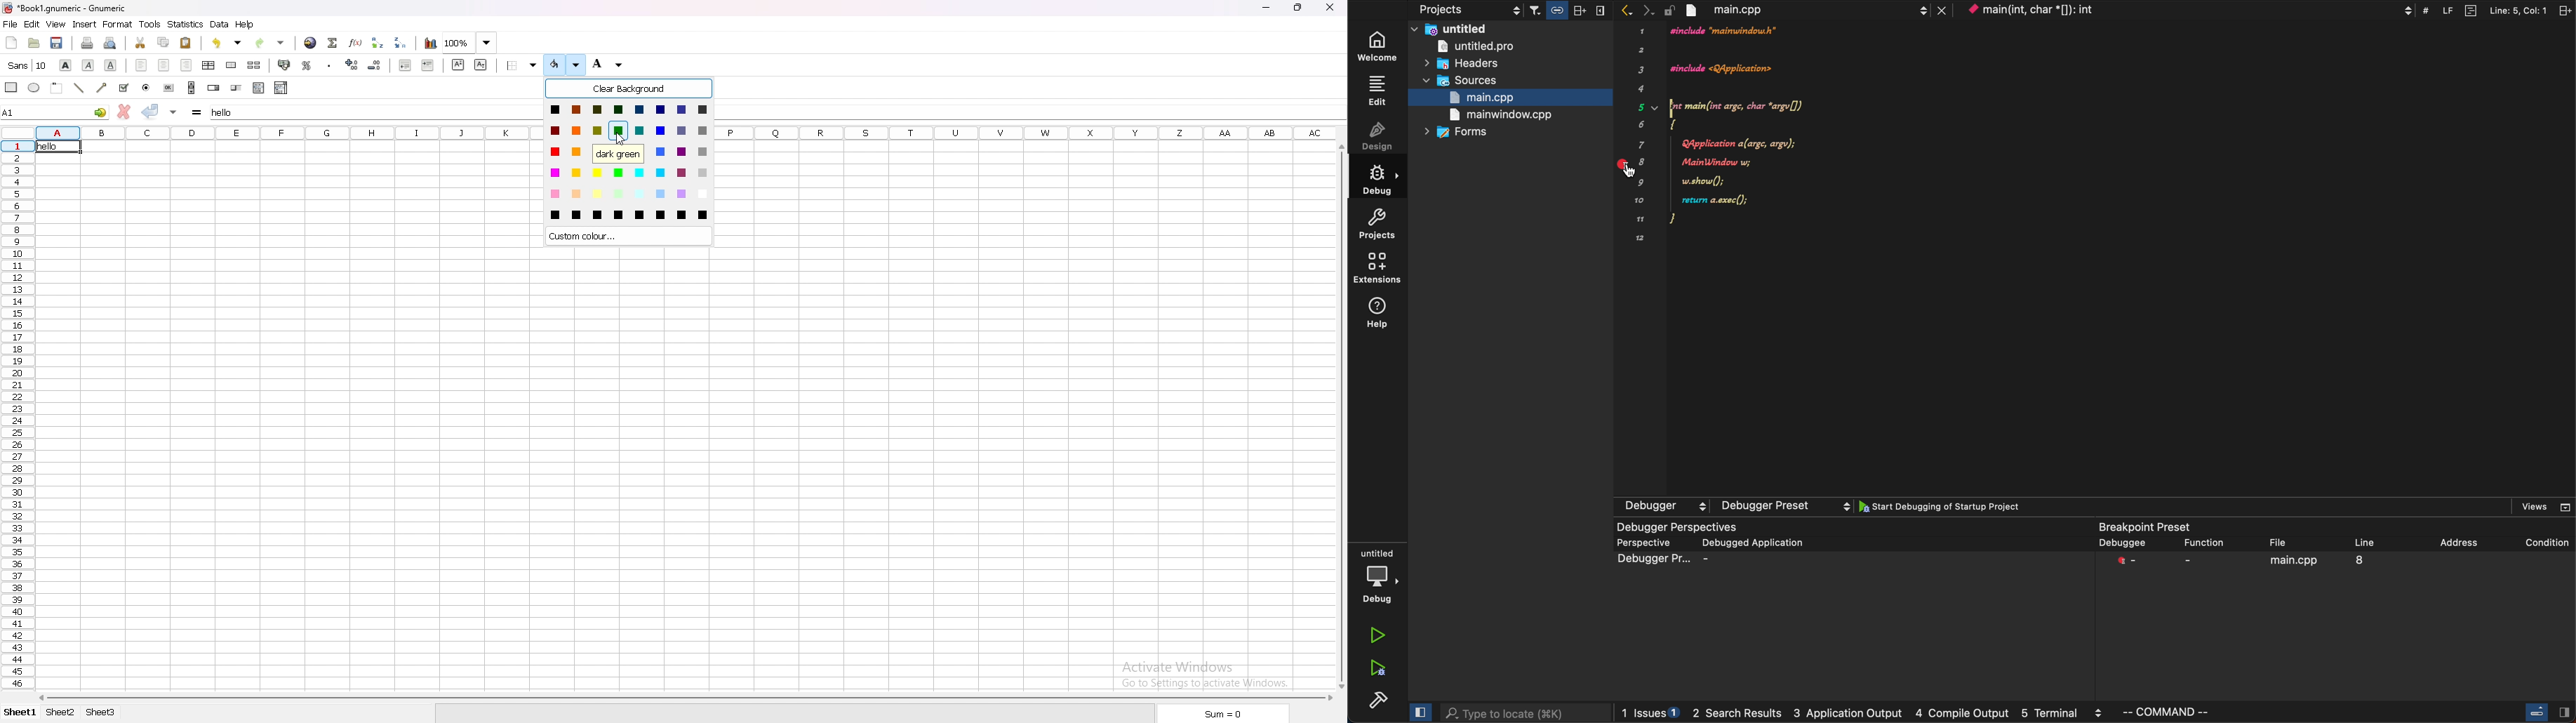 This screenshot has width=2576, height=728. I want to click on italic, so click(89, 65).